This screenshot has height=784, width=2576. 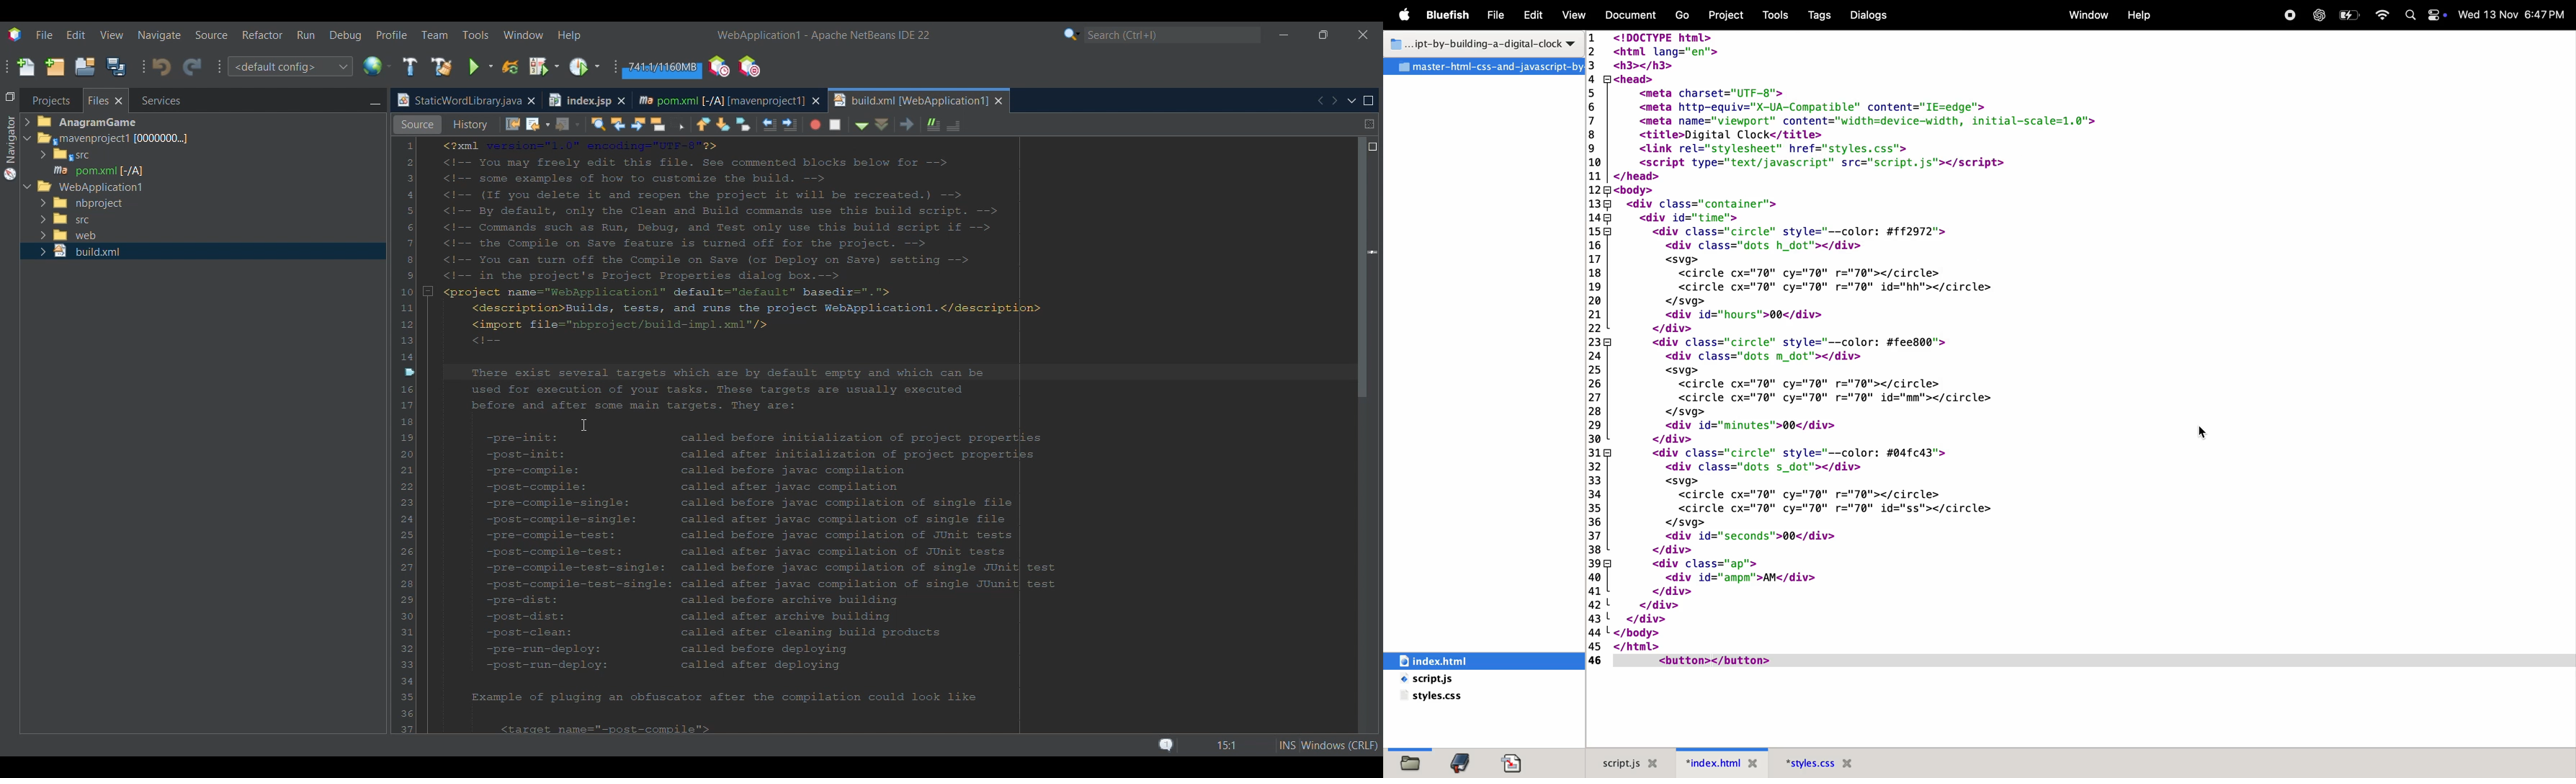 What do you see at coordinates (1656, 763) in the screenshot?
I see `Close file` at bounding box center [1656, 763].